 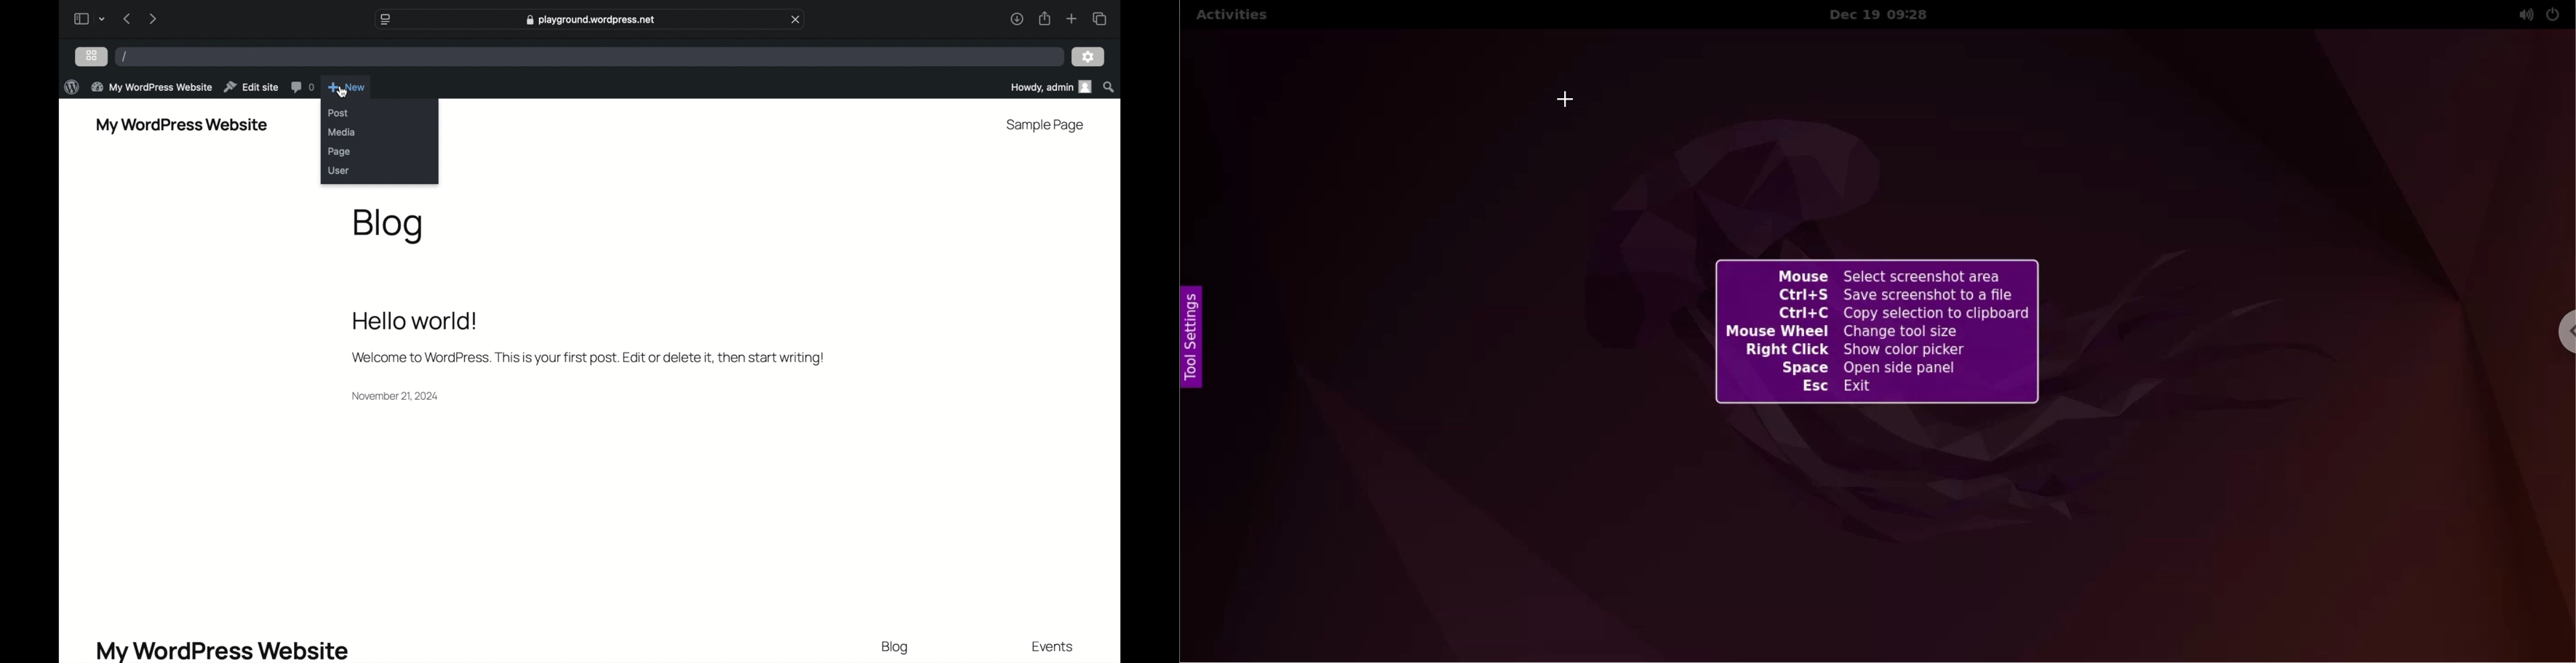 What do you see at coordinates (302, 87) in the screenshot?
I see `comments` at bounding box center [302, 87].